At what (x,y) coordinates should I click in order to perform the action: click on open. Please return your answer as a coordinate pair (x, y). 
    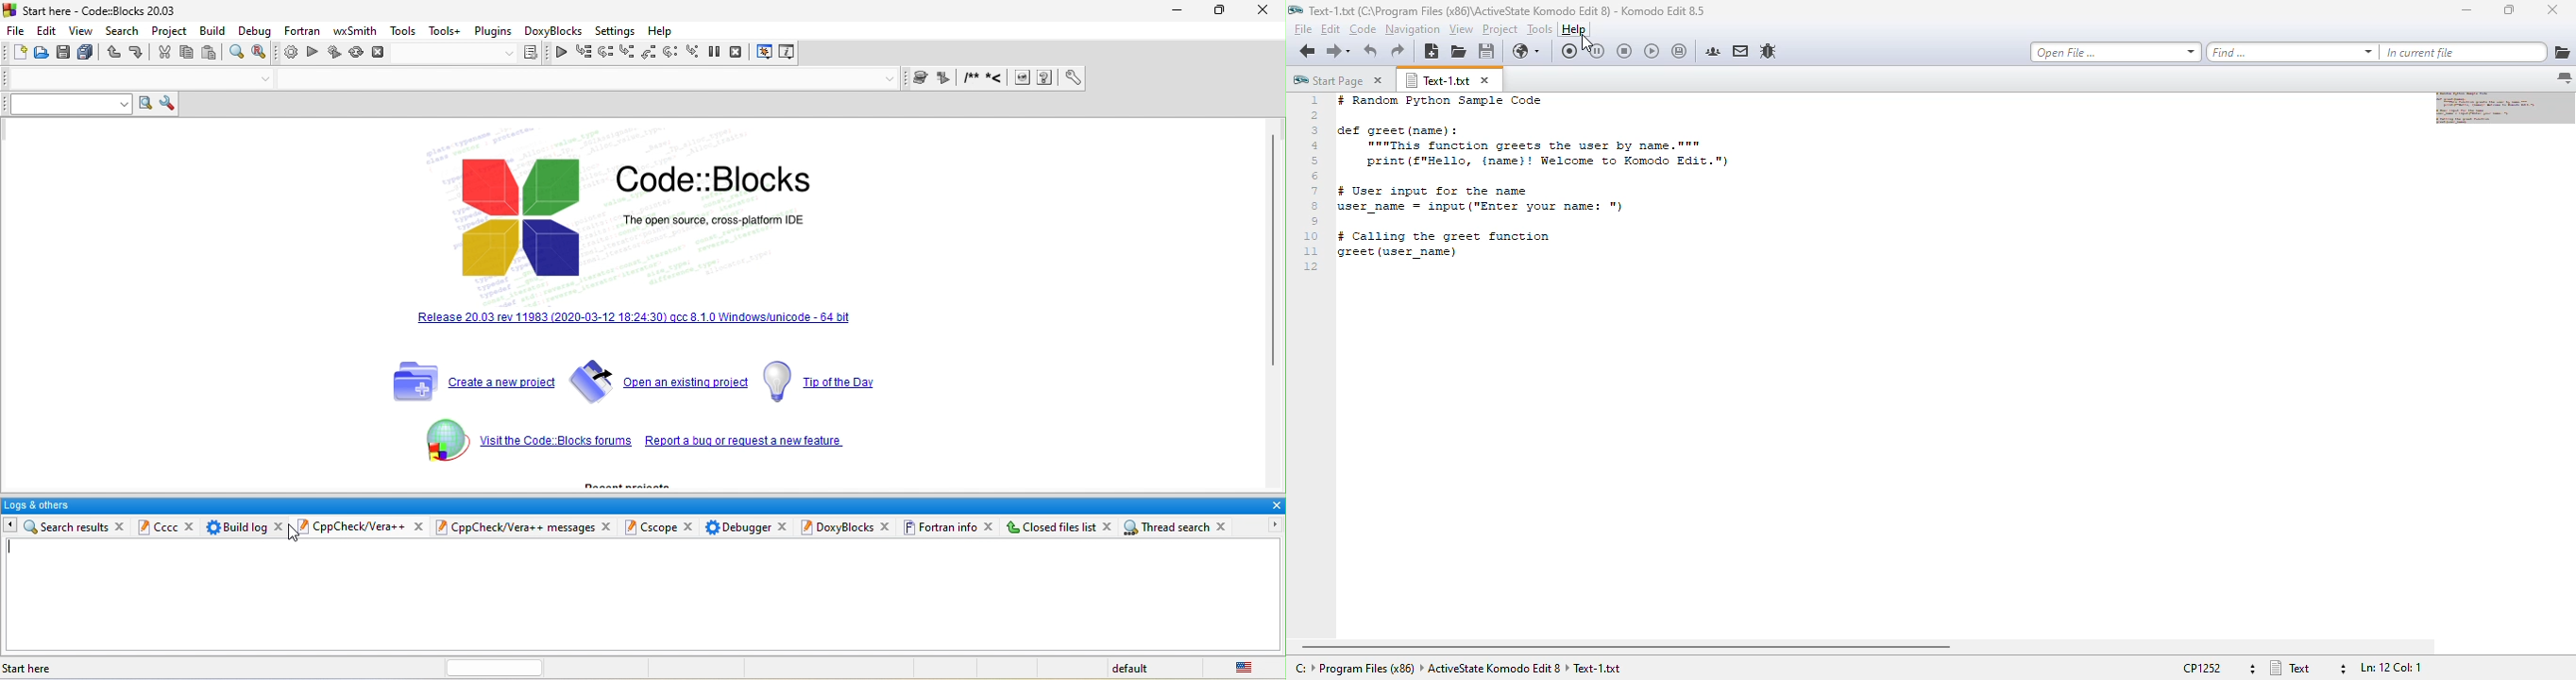
    Looking at the image, I should click on (41, 54).